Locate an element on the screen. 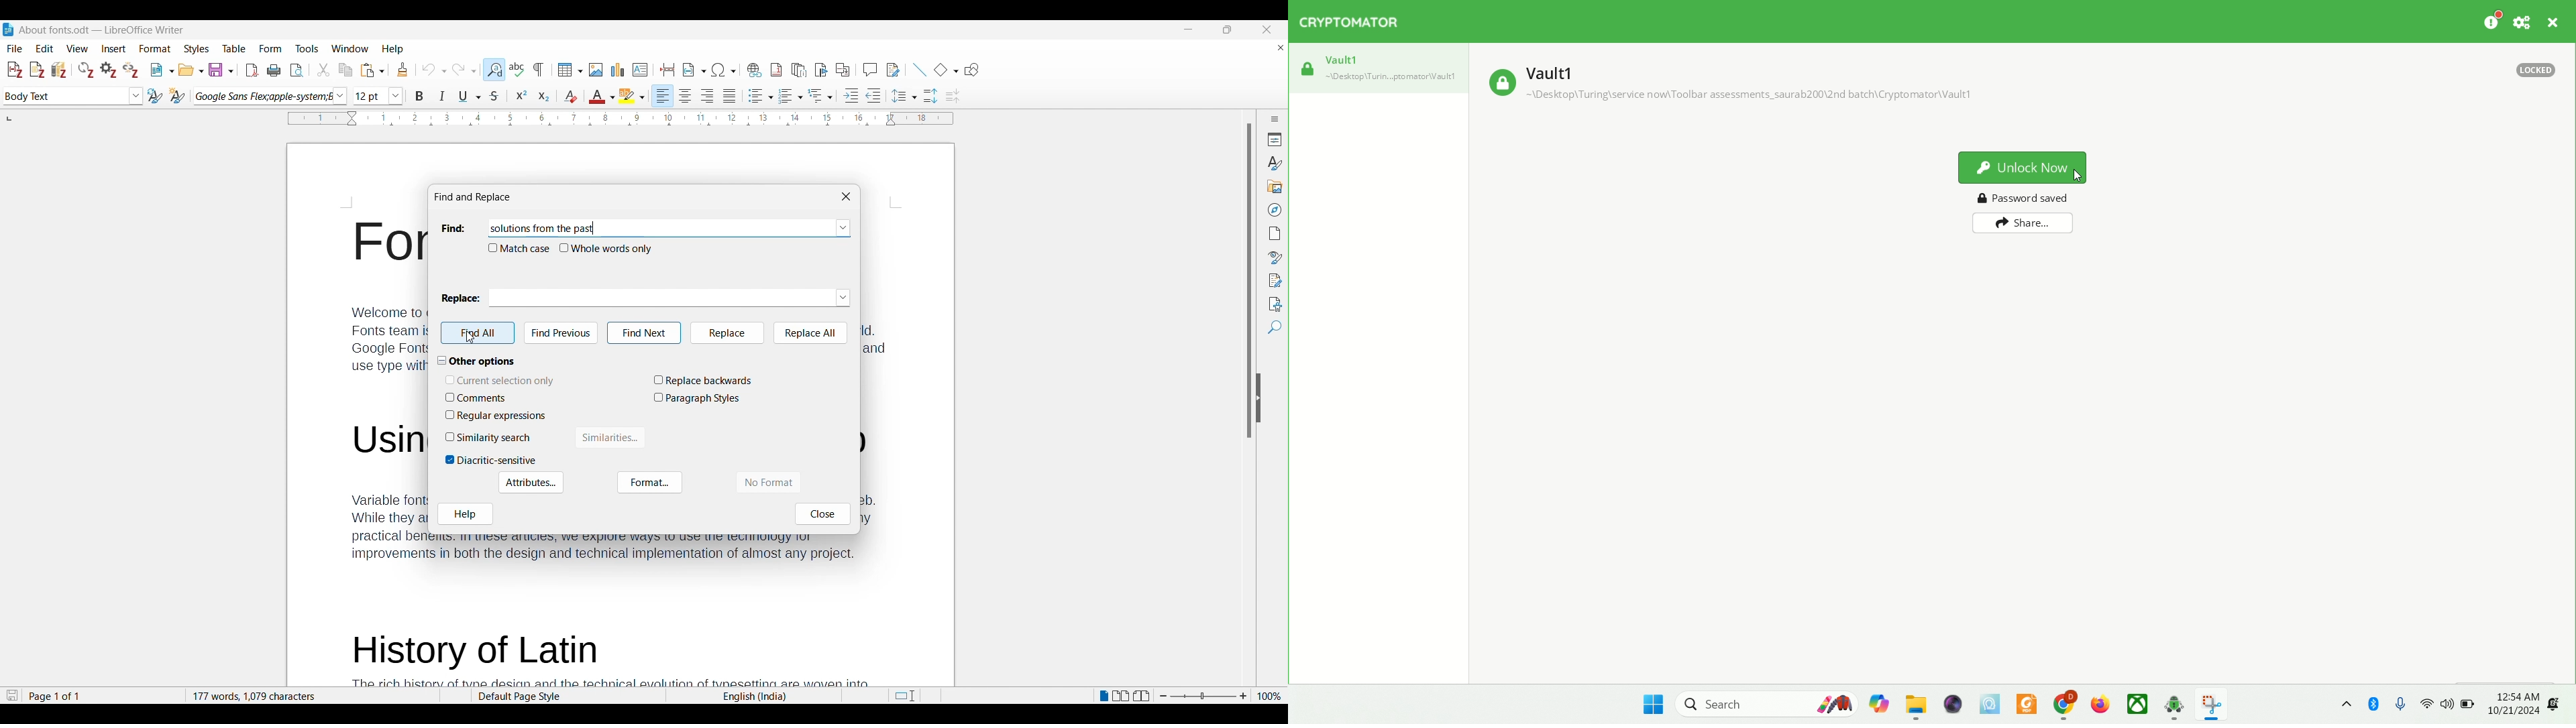 The image size is (2576, 728). search is located at coordinates (1768, 705).